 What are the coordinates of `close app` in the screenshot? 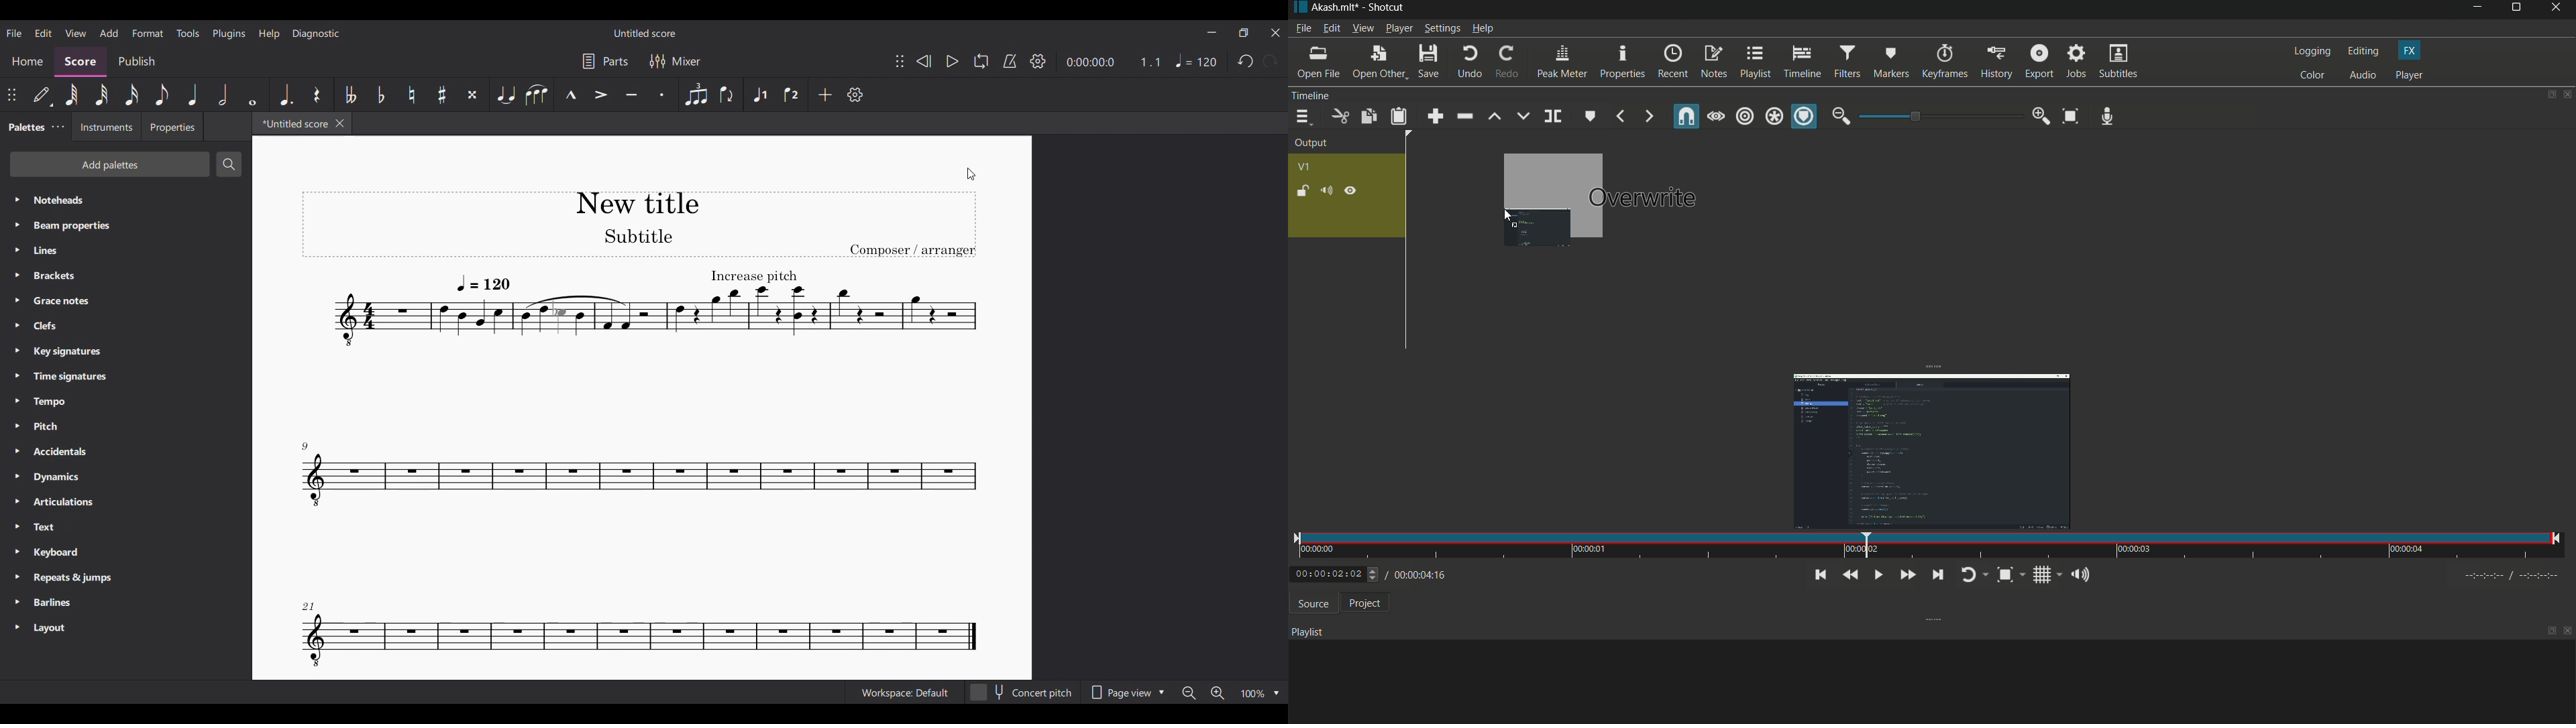 It's located at (2559, 10).